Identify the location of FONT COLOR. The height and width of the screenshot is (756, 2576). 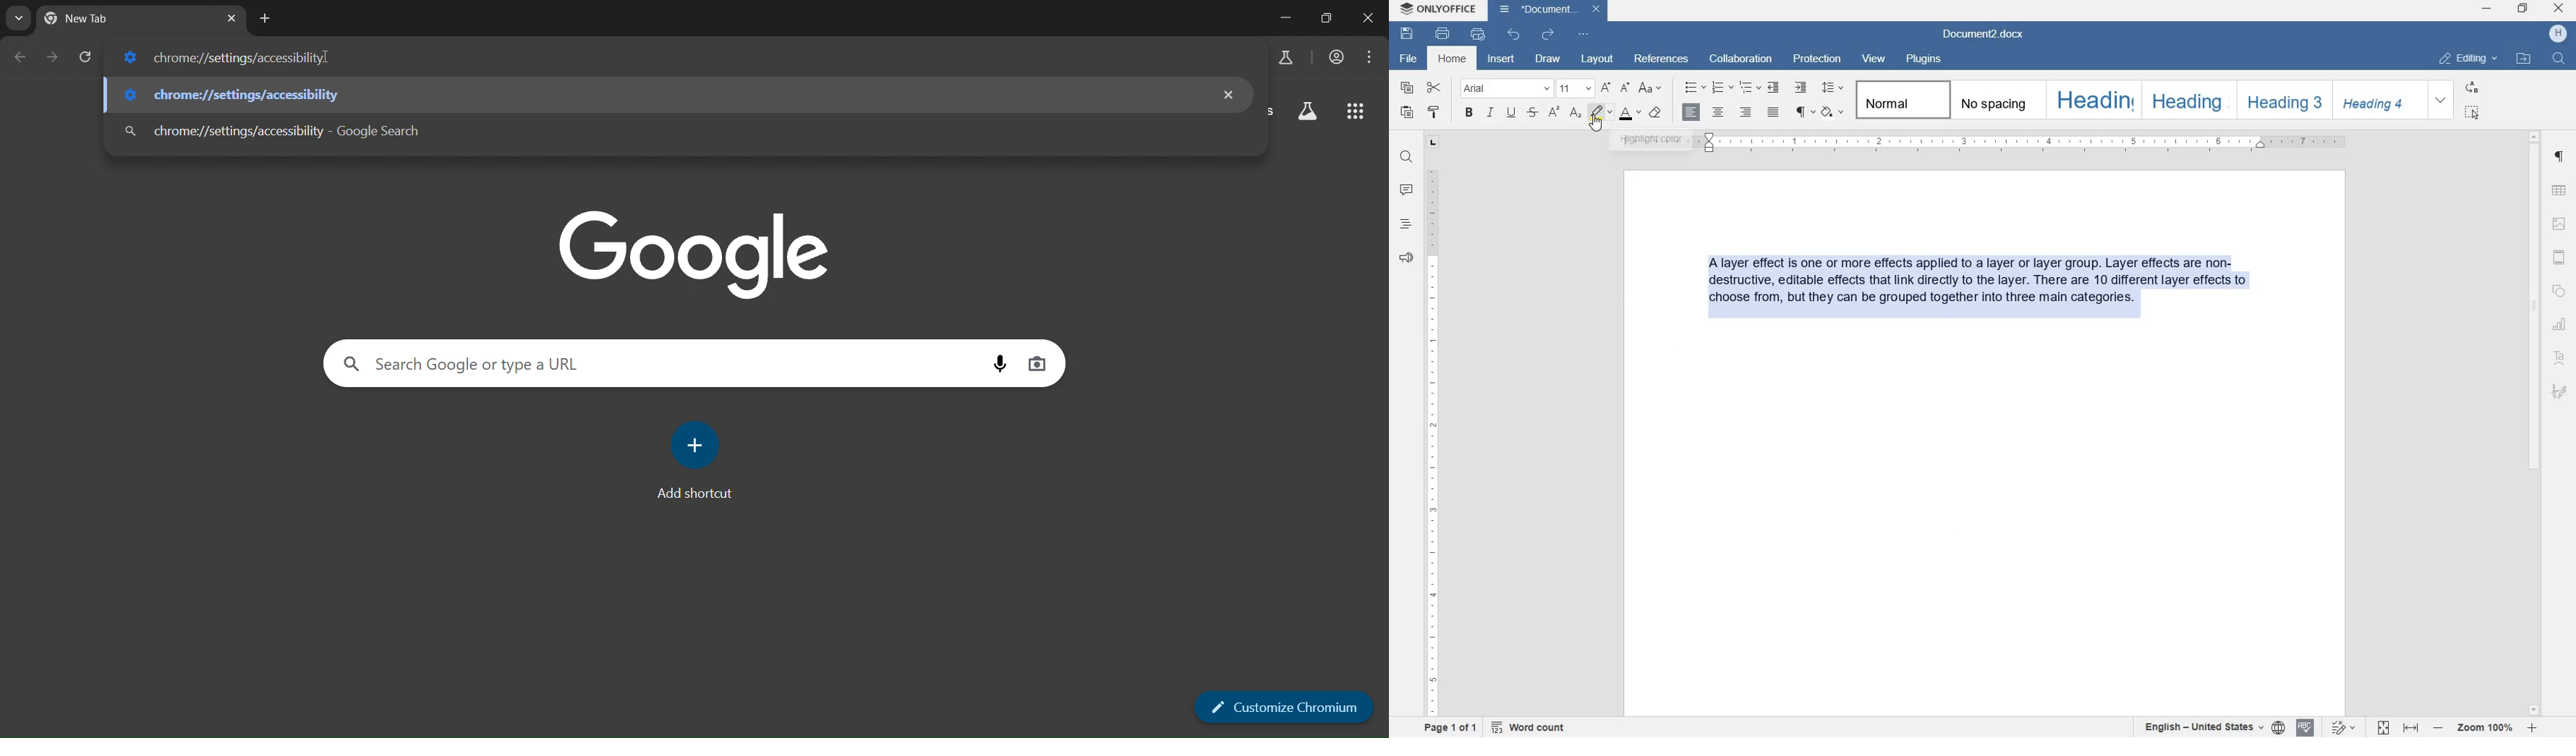
(1630, 115).